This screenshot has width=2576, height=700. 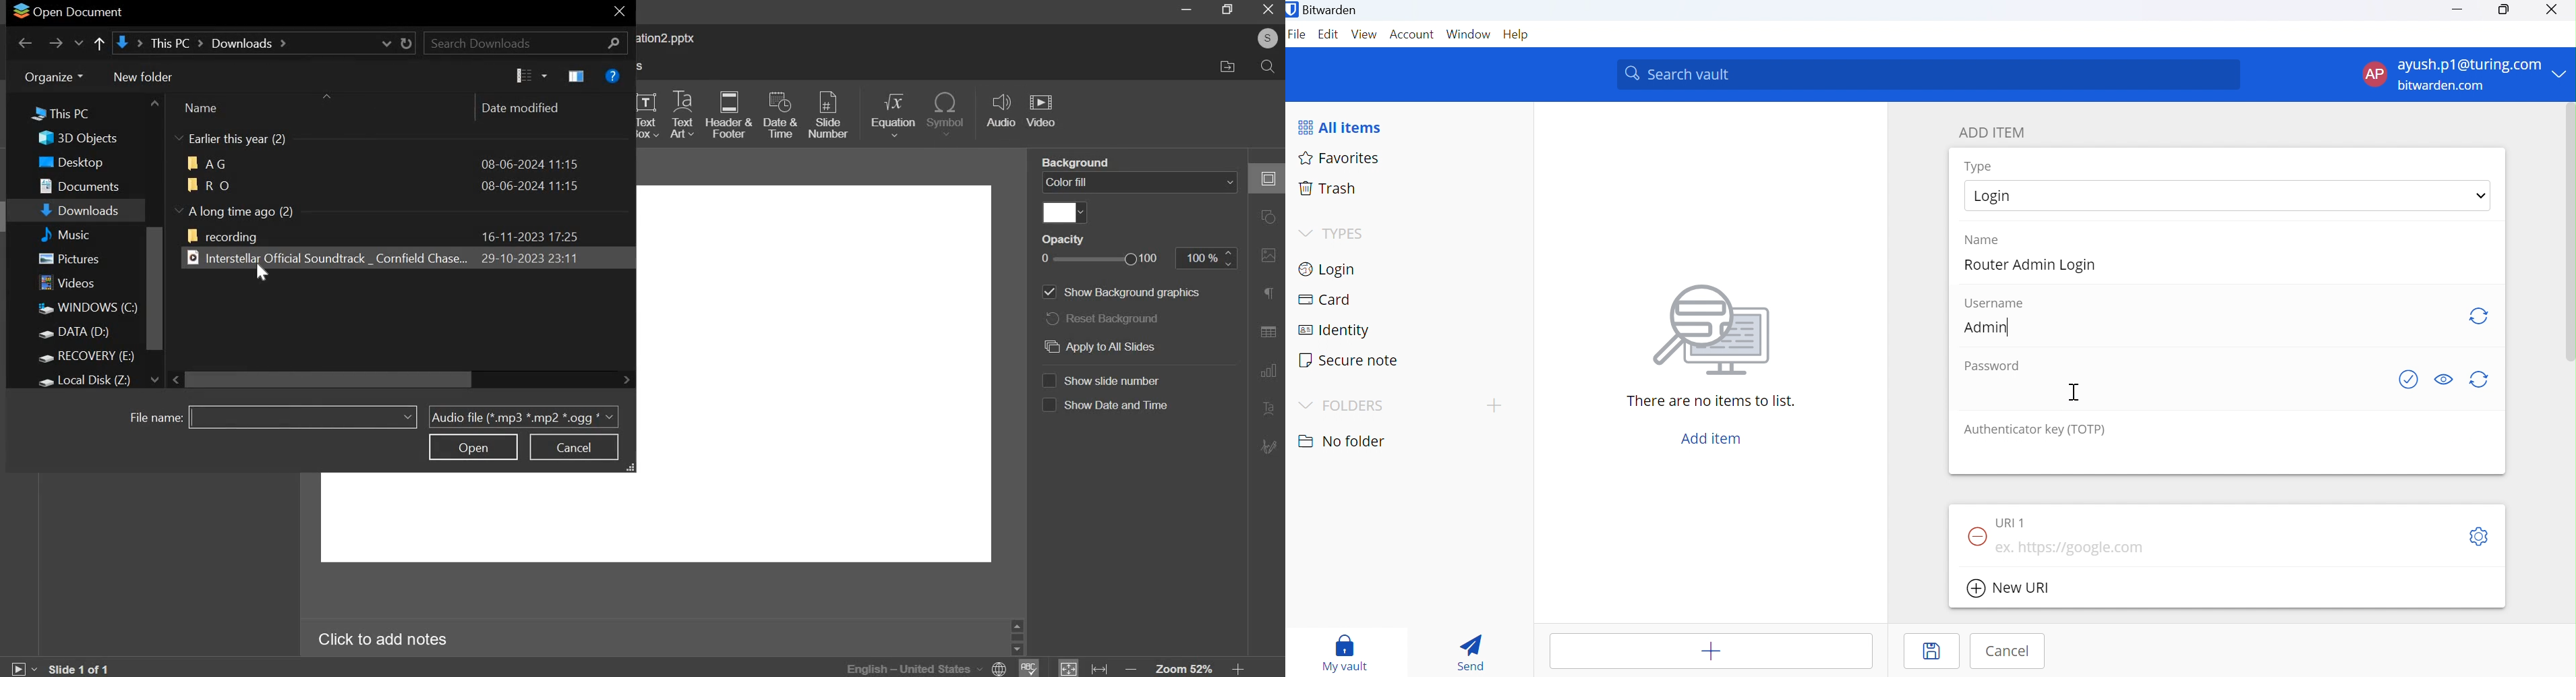 What do you see at coordinates (626, 379) in the screenshot?
I see `horizontal right` at bounding box center [626, 379].